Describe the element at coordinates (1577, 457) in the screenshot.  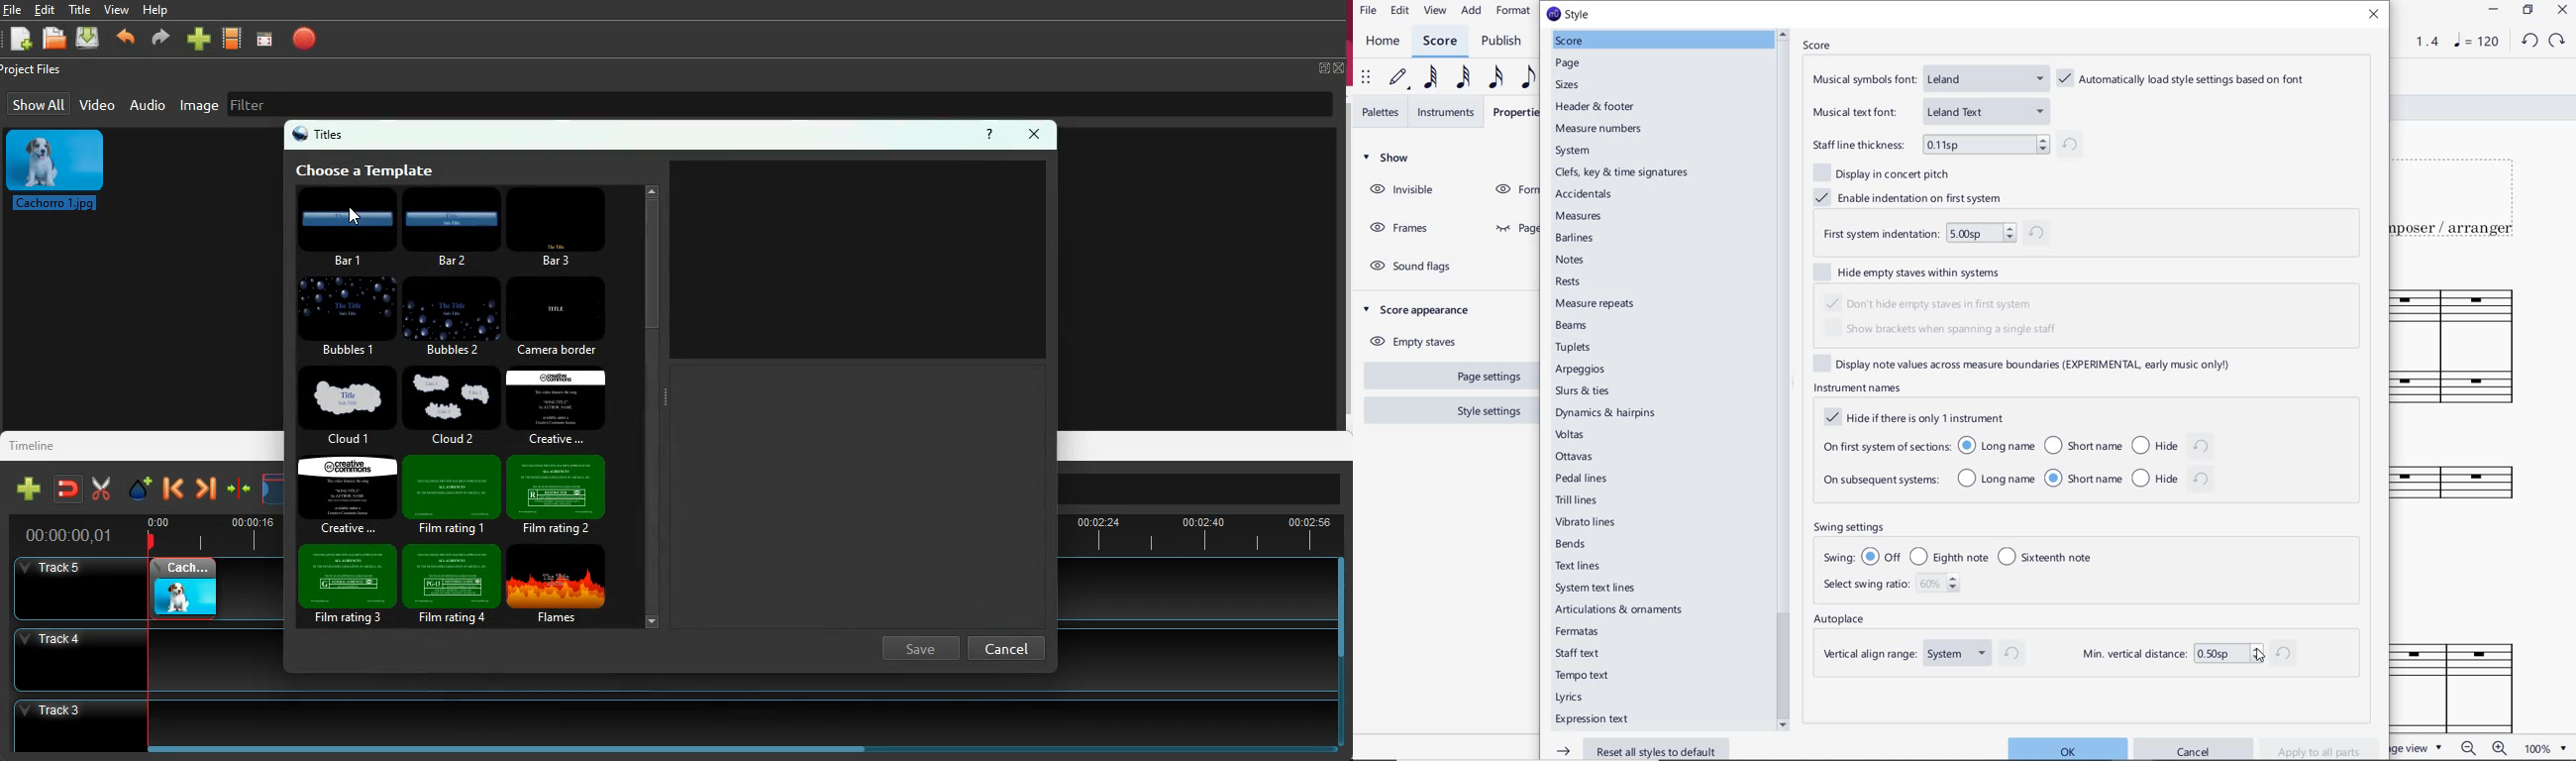
I see `ottavas` at that location.